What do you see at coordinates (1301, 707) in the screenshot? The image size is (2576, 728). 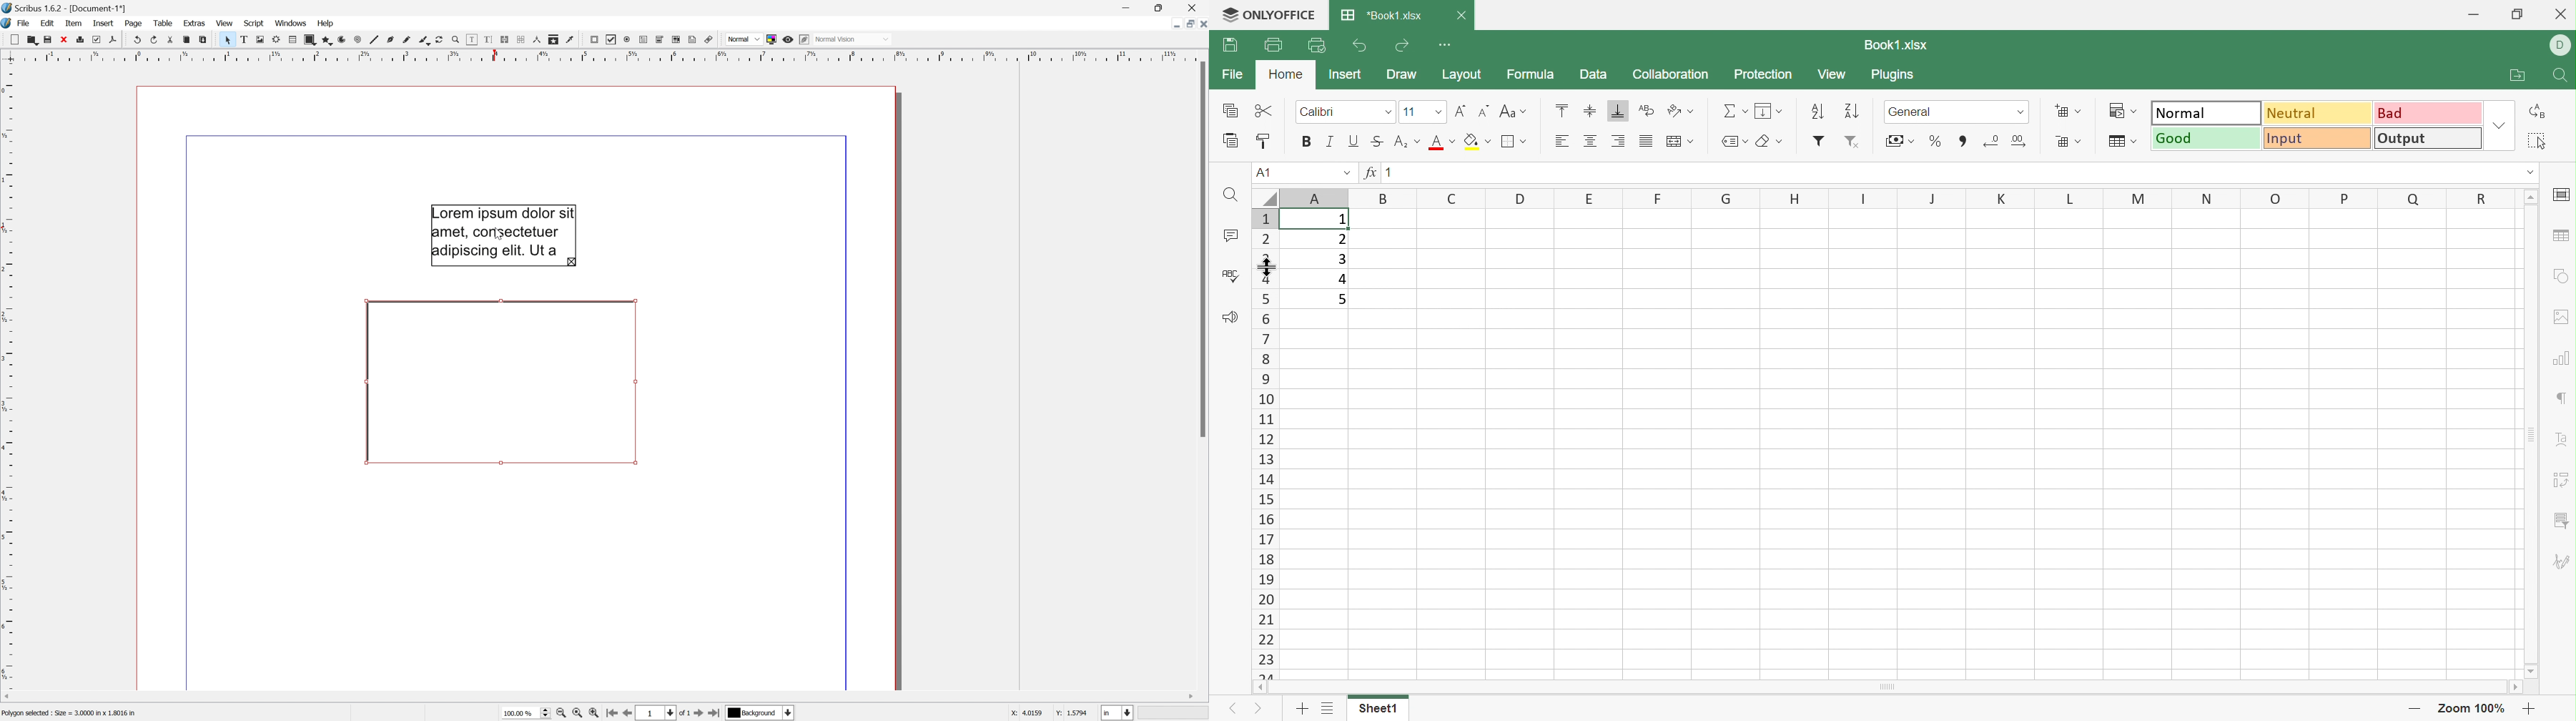 I see `Add sheet` at bounding box center [1301, 707].